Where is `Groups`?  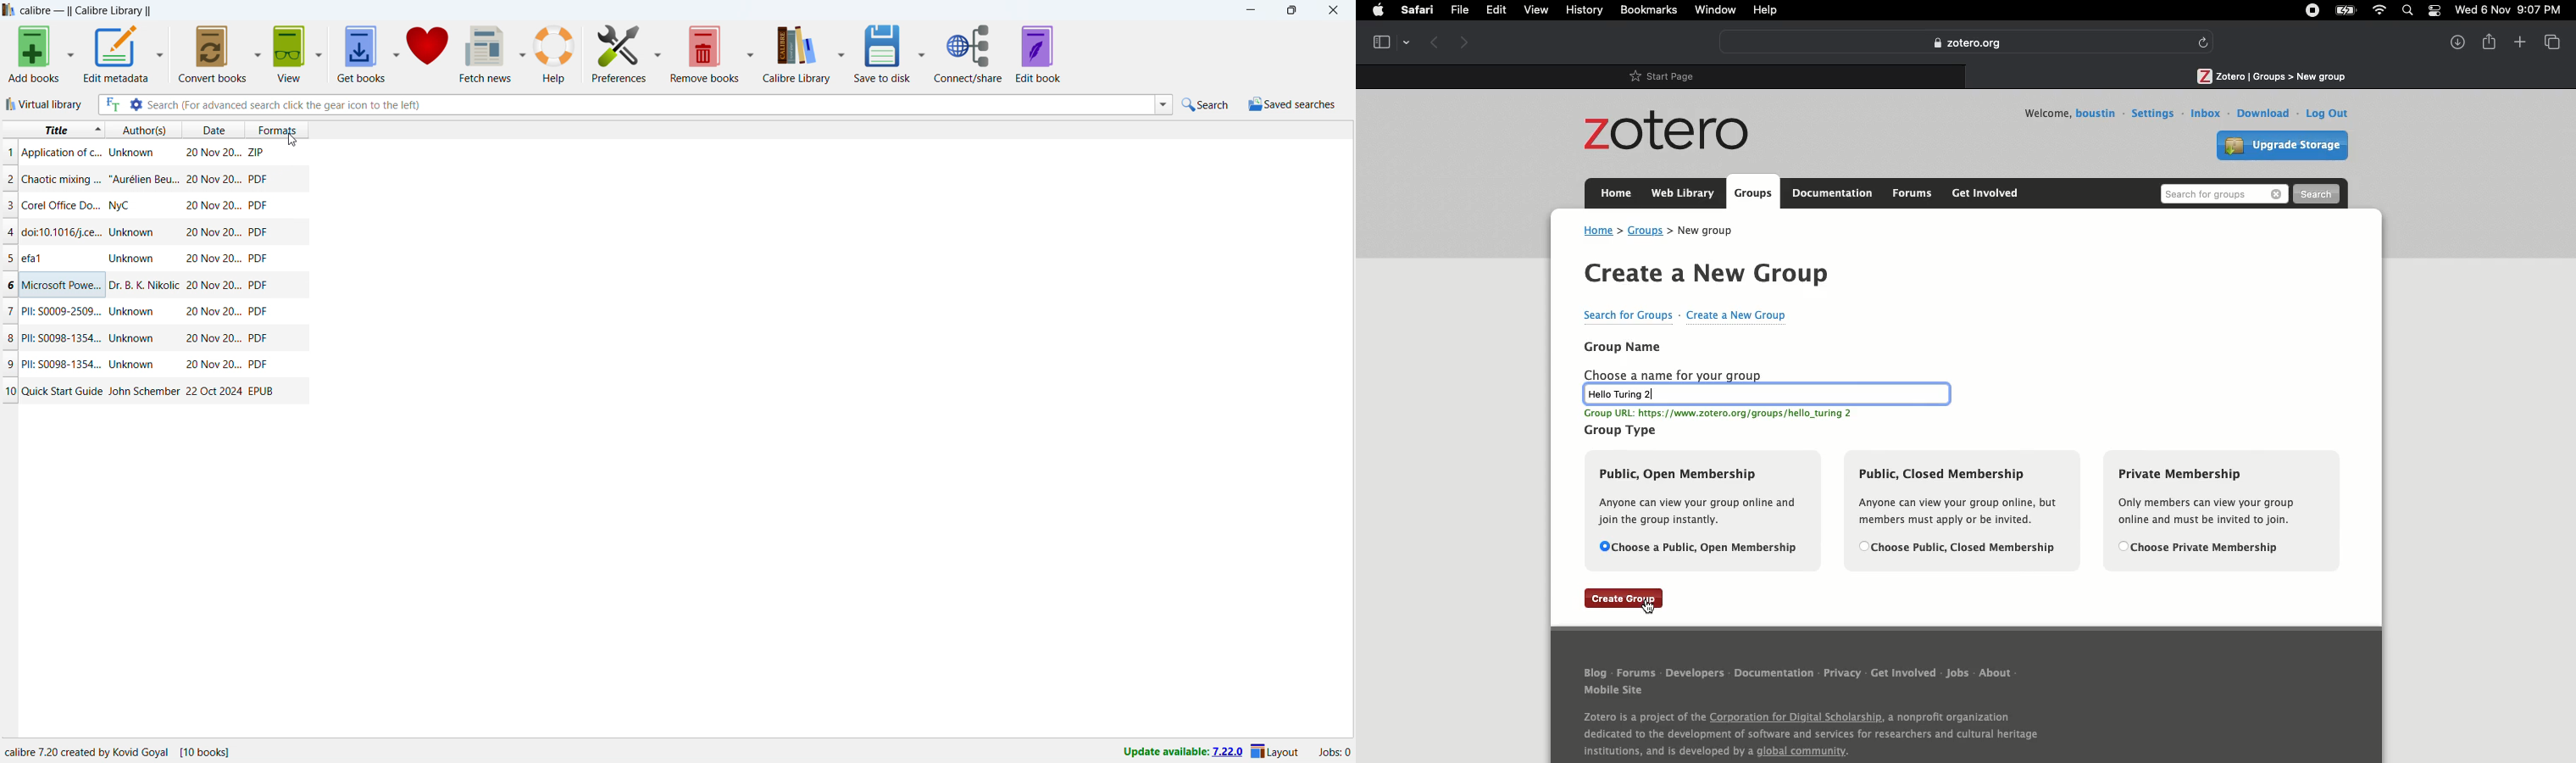 Groups is located at coordinates (1645, 231).